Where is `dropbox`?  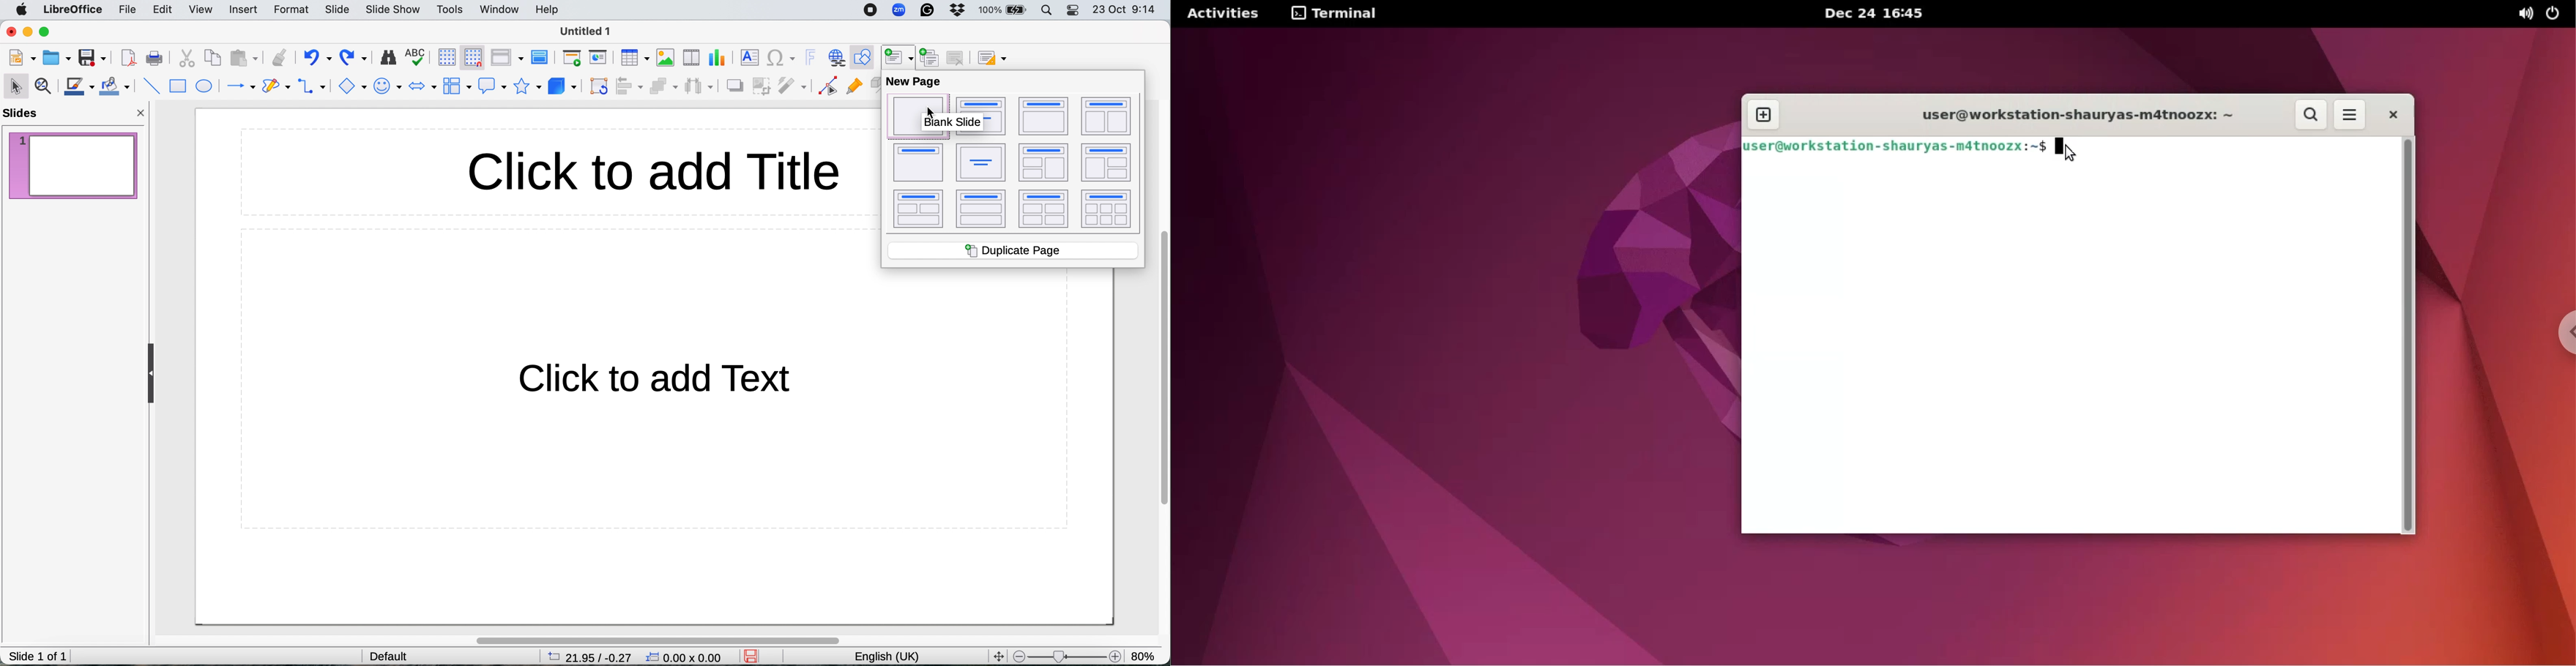
dropbox is located at coordinates (961, 11).